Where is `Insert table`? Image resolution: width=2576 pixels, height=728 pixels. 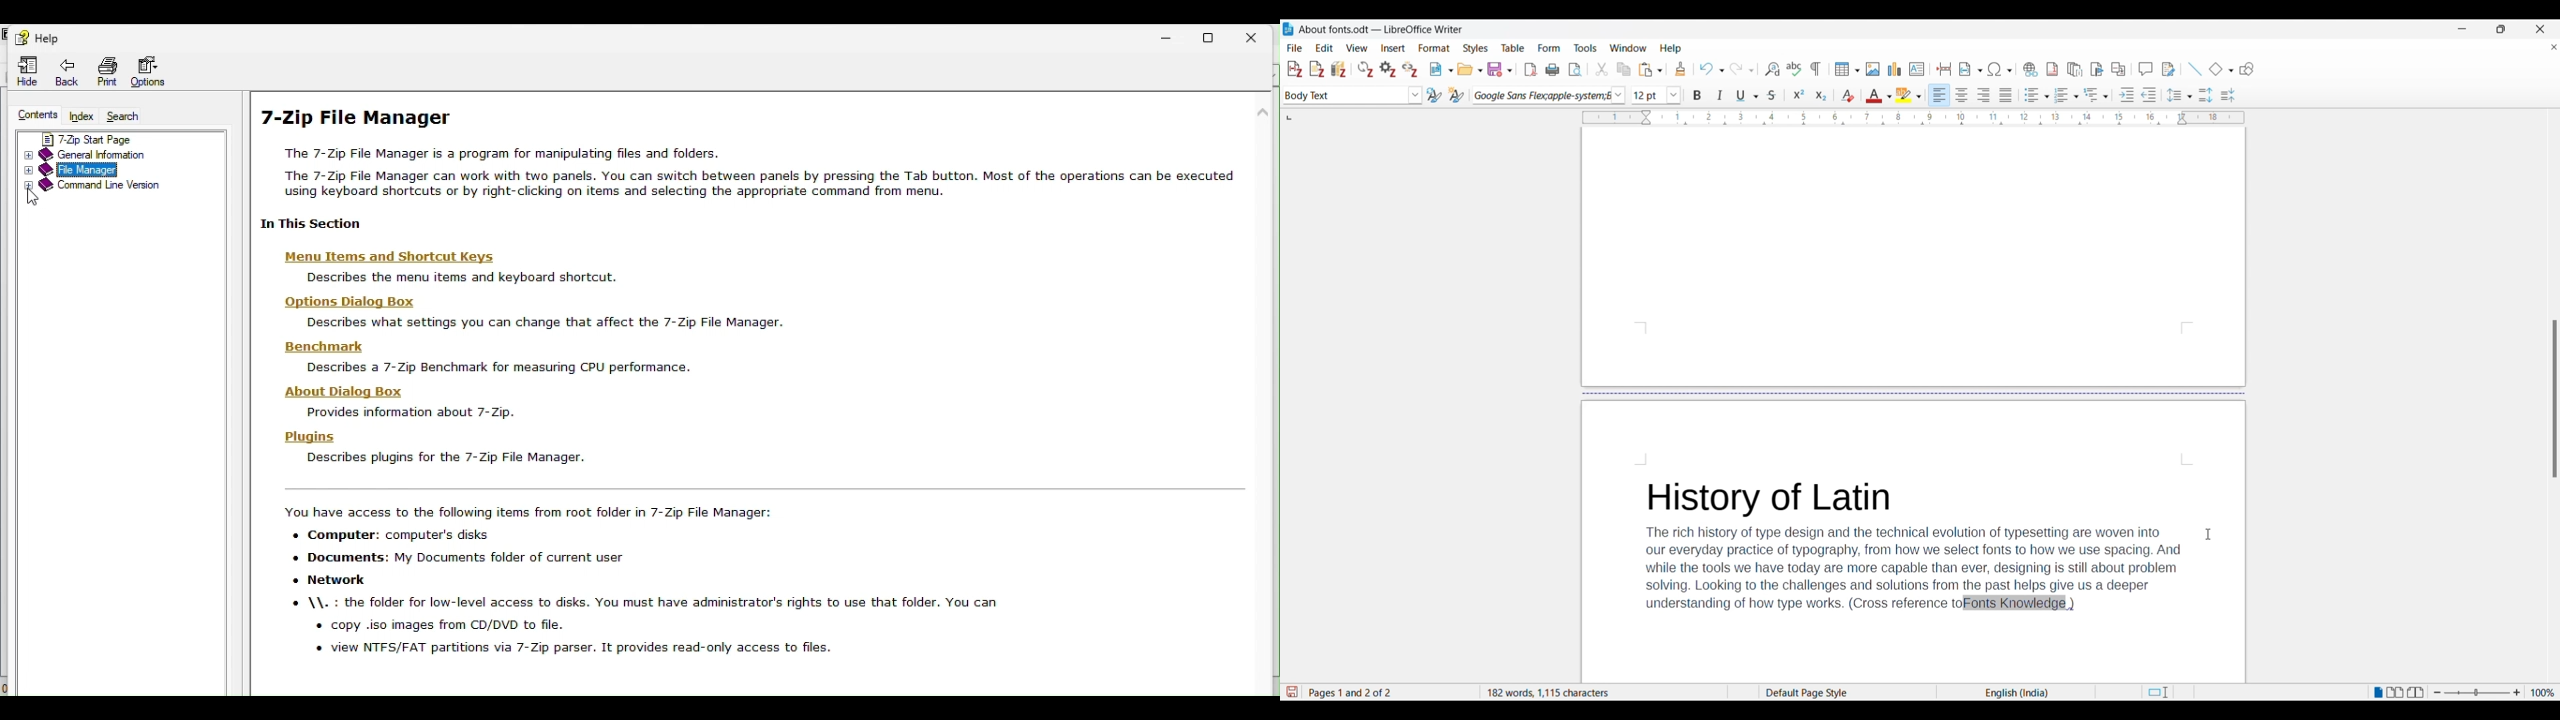 Insert table is located at coordinates (1847, 69).